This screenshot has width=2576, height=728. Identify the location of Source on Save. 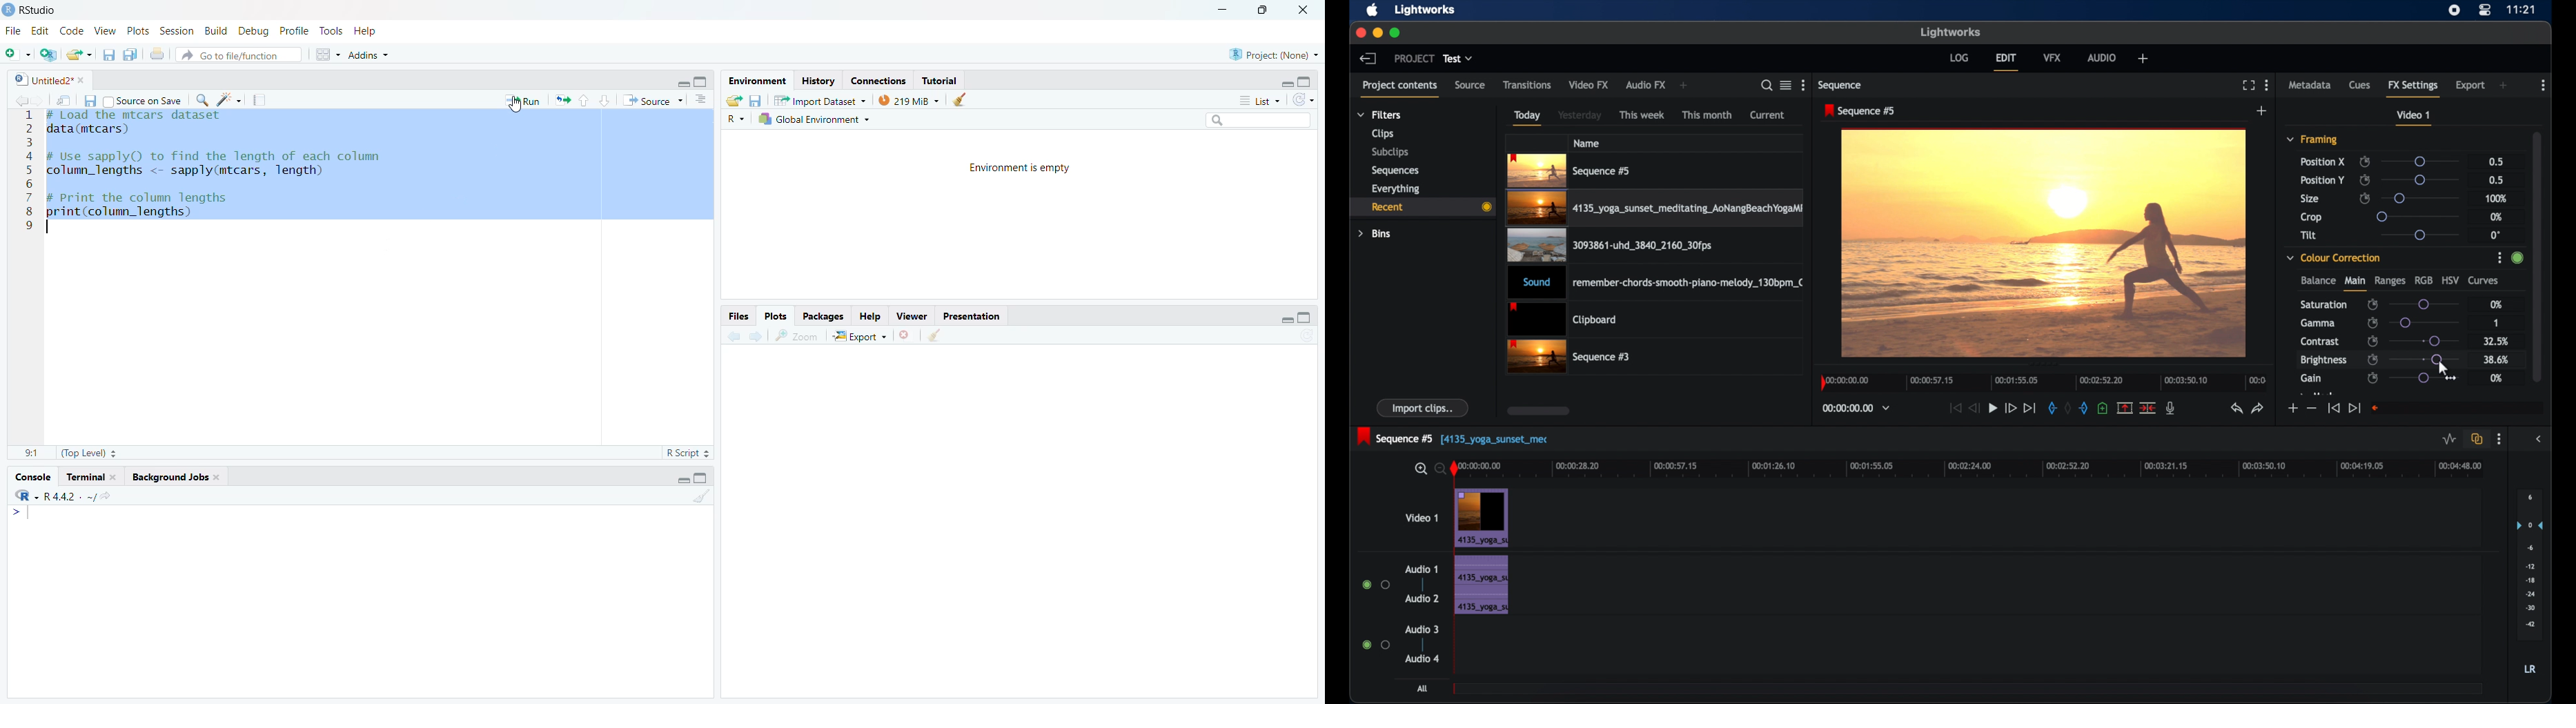
(143, 99).